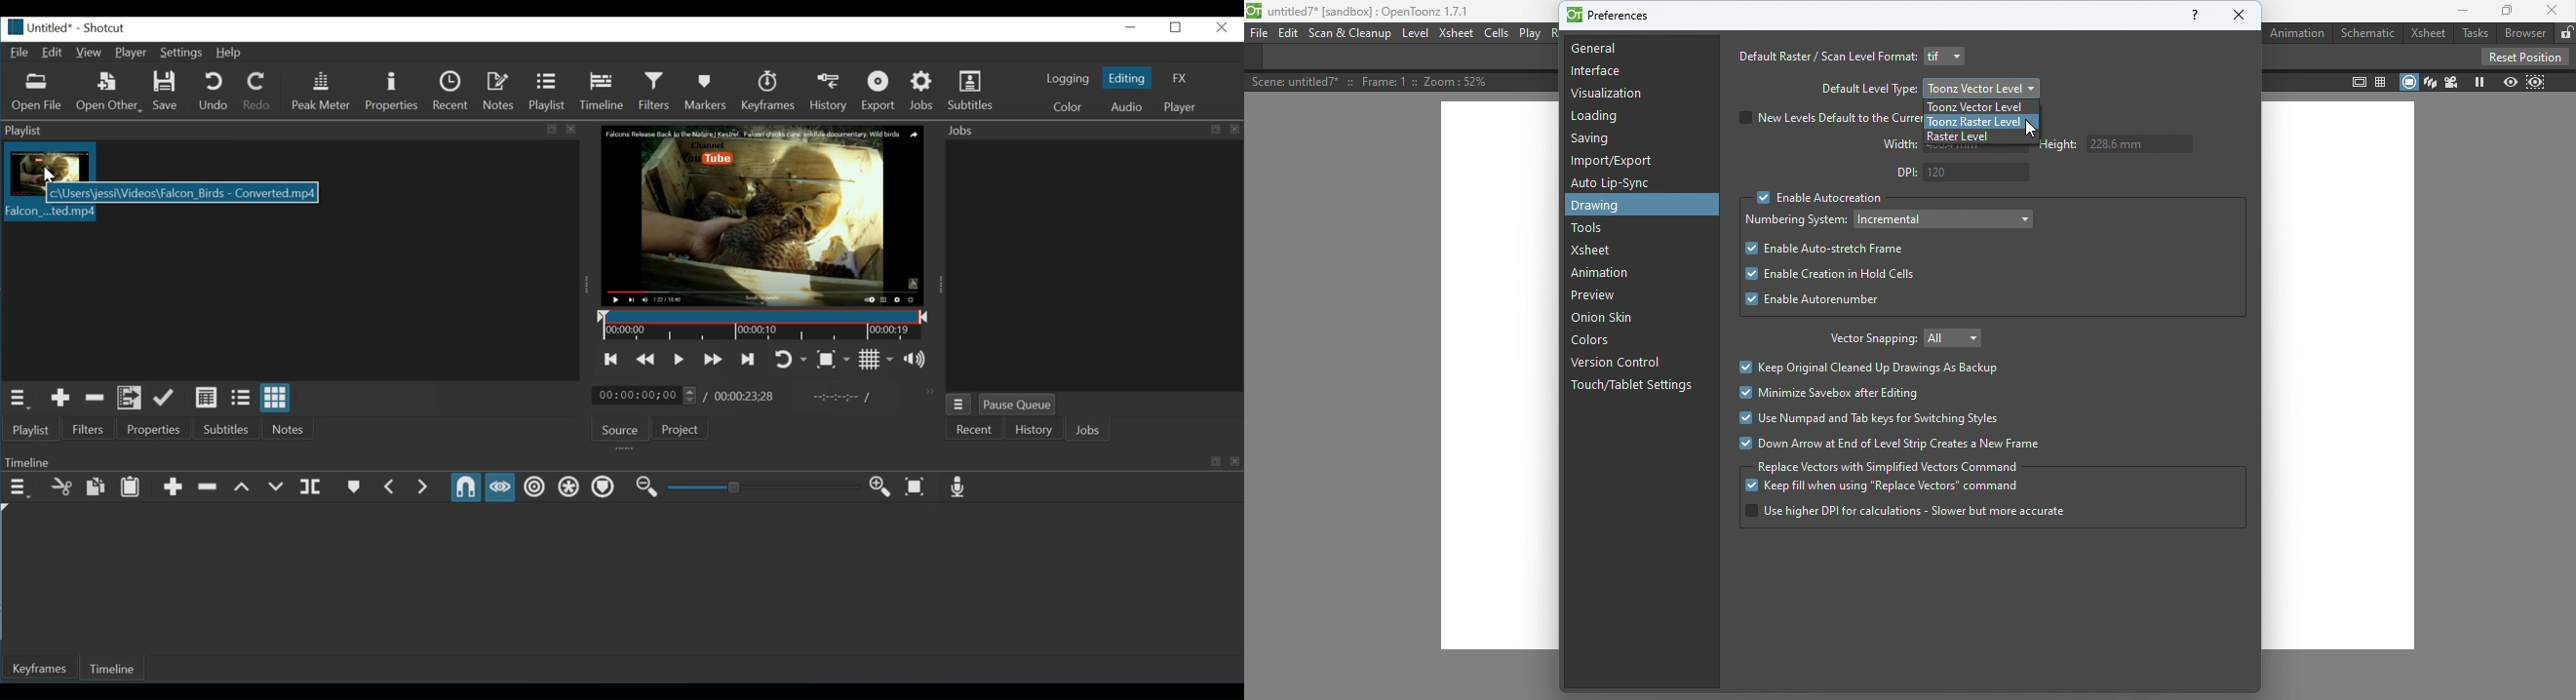 This screenshot has width=2576, height=700. What do you see at coordinates (392, 487) in the screenshot?
I see `Previous marker` at bounding box center [392, 487].